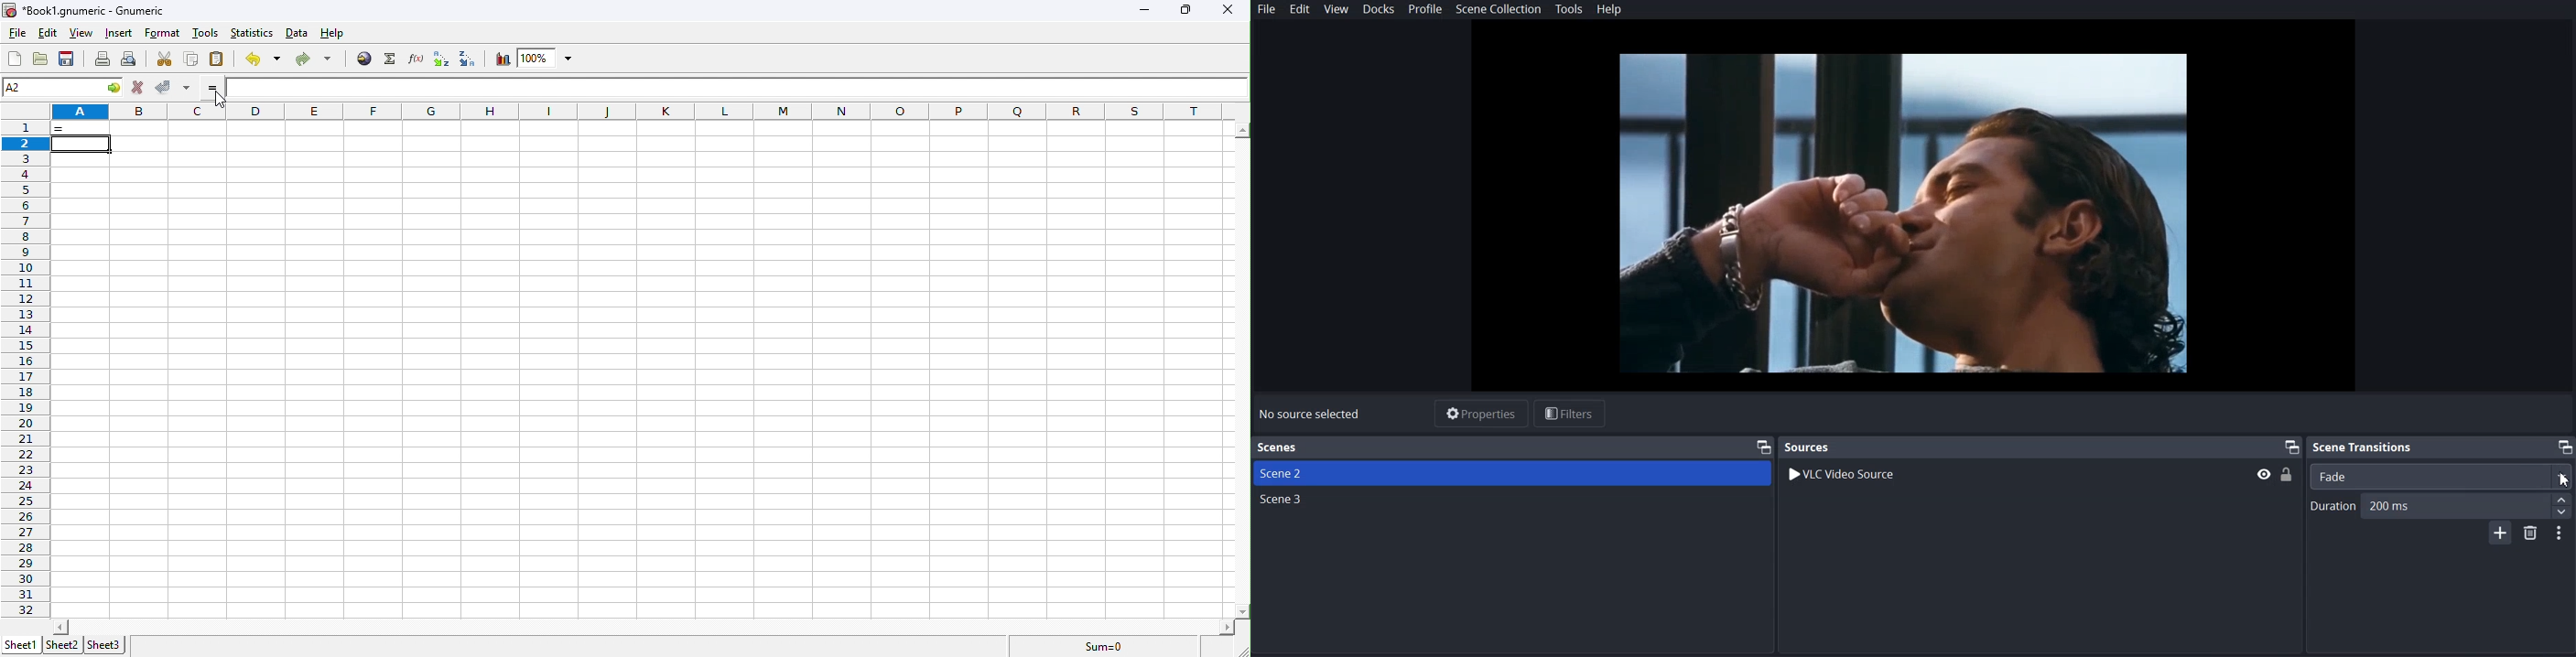  Describe the element at coordinates (2264, 474) in the screenshot. I see `hide/display` at that location.